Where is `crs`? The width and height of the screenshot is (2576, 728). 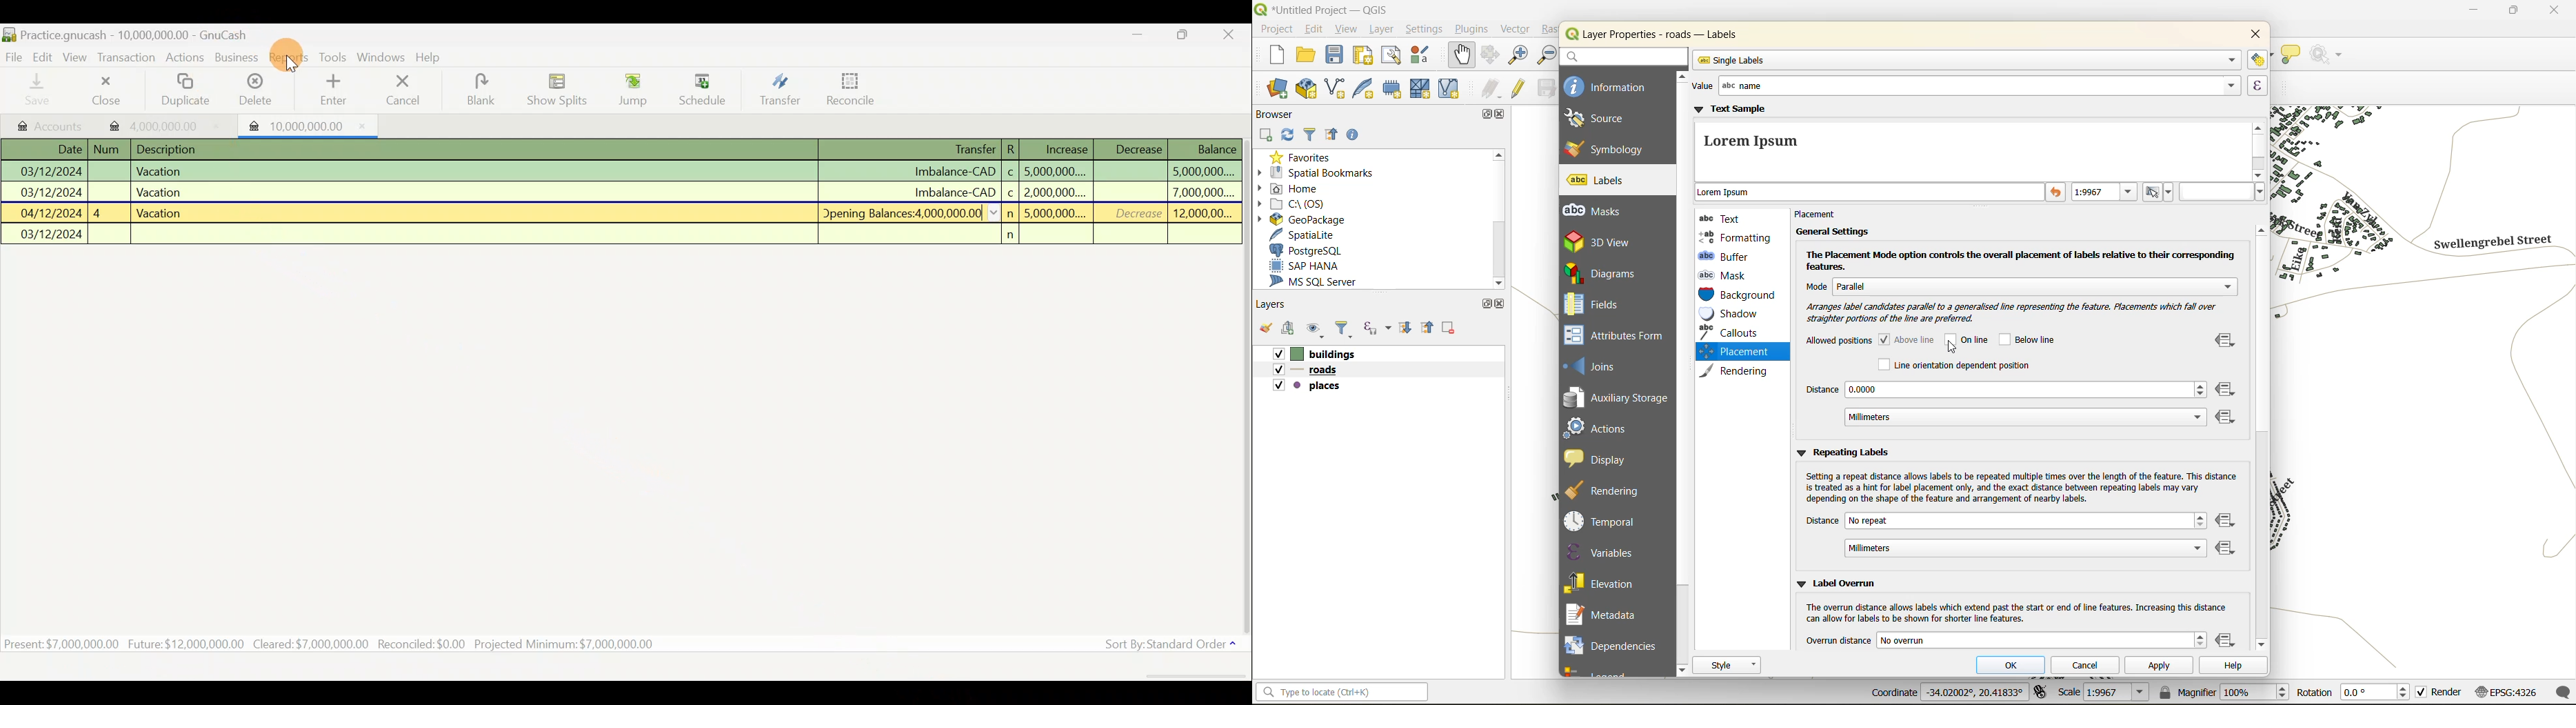 crs is located at coordinates (2505, 689).